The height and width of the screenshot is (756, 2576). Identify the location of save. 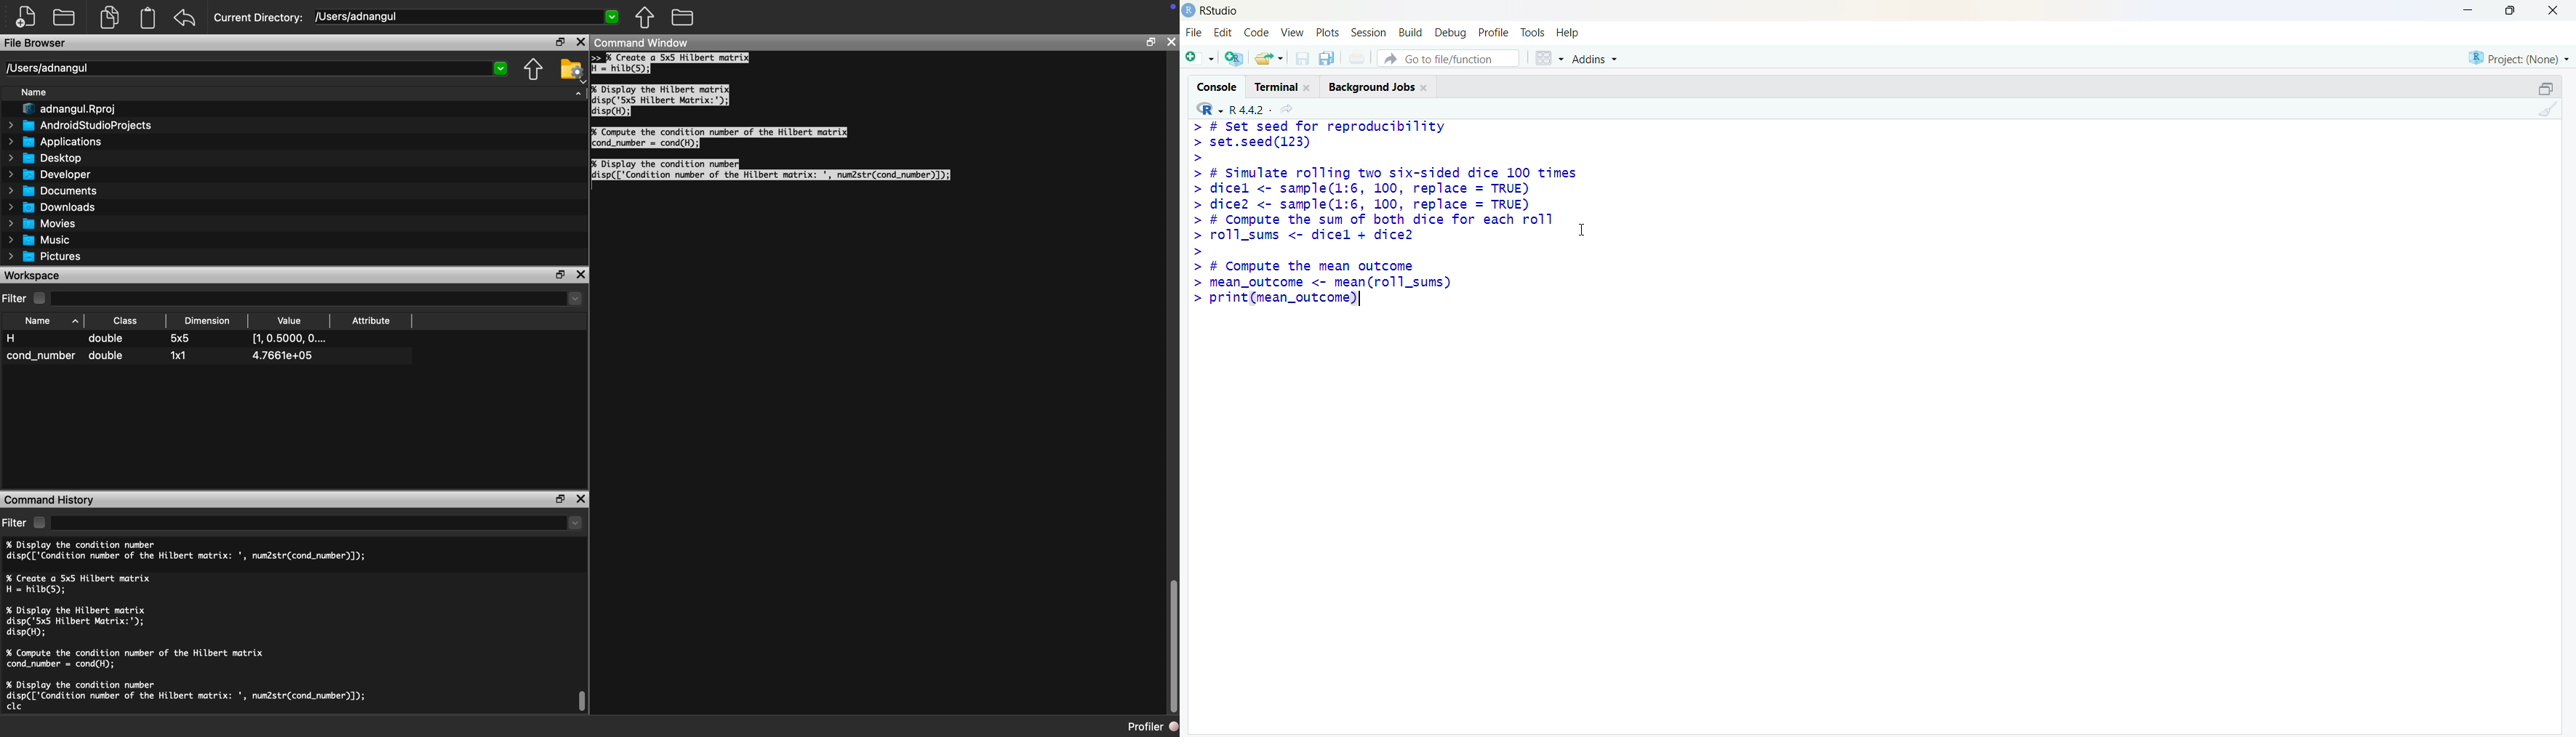
(1302, 58).